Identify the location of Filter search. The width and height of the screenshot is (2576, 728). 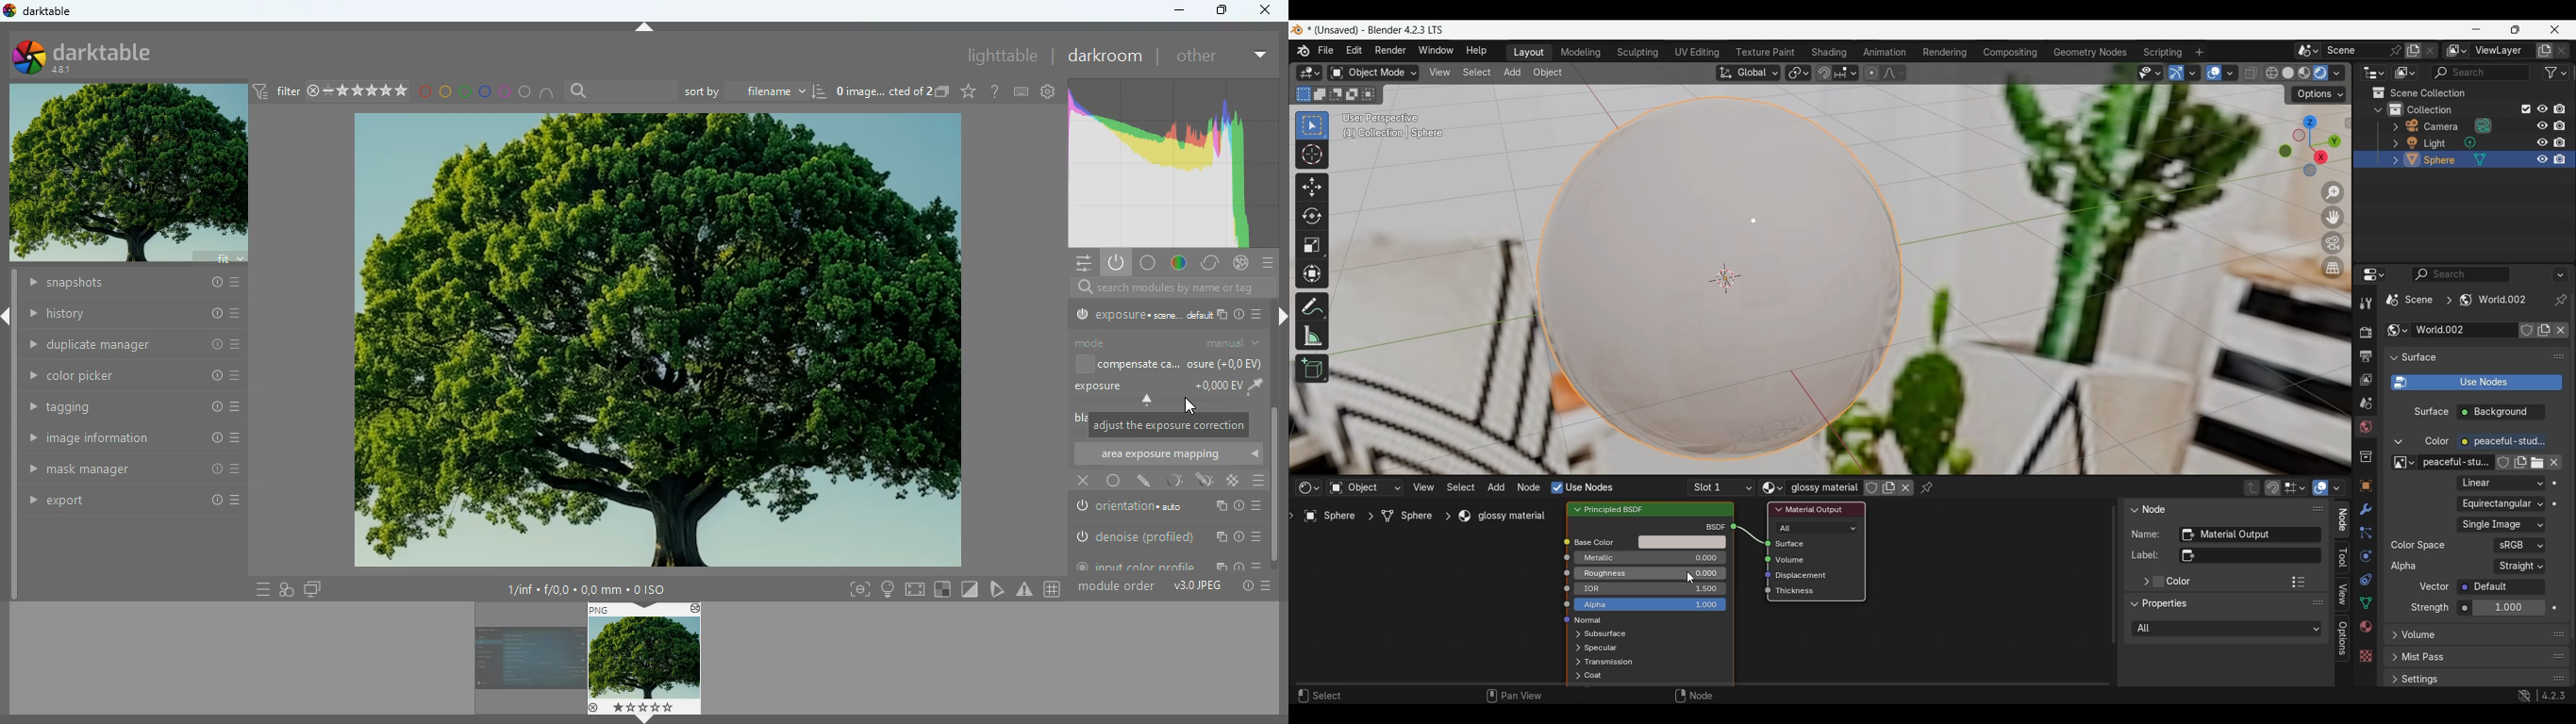
(2480, 73).